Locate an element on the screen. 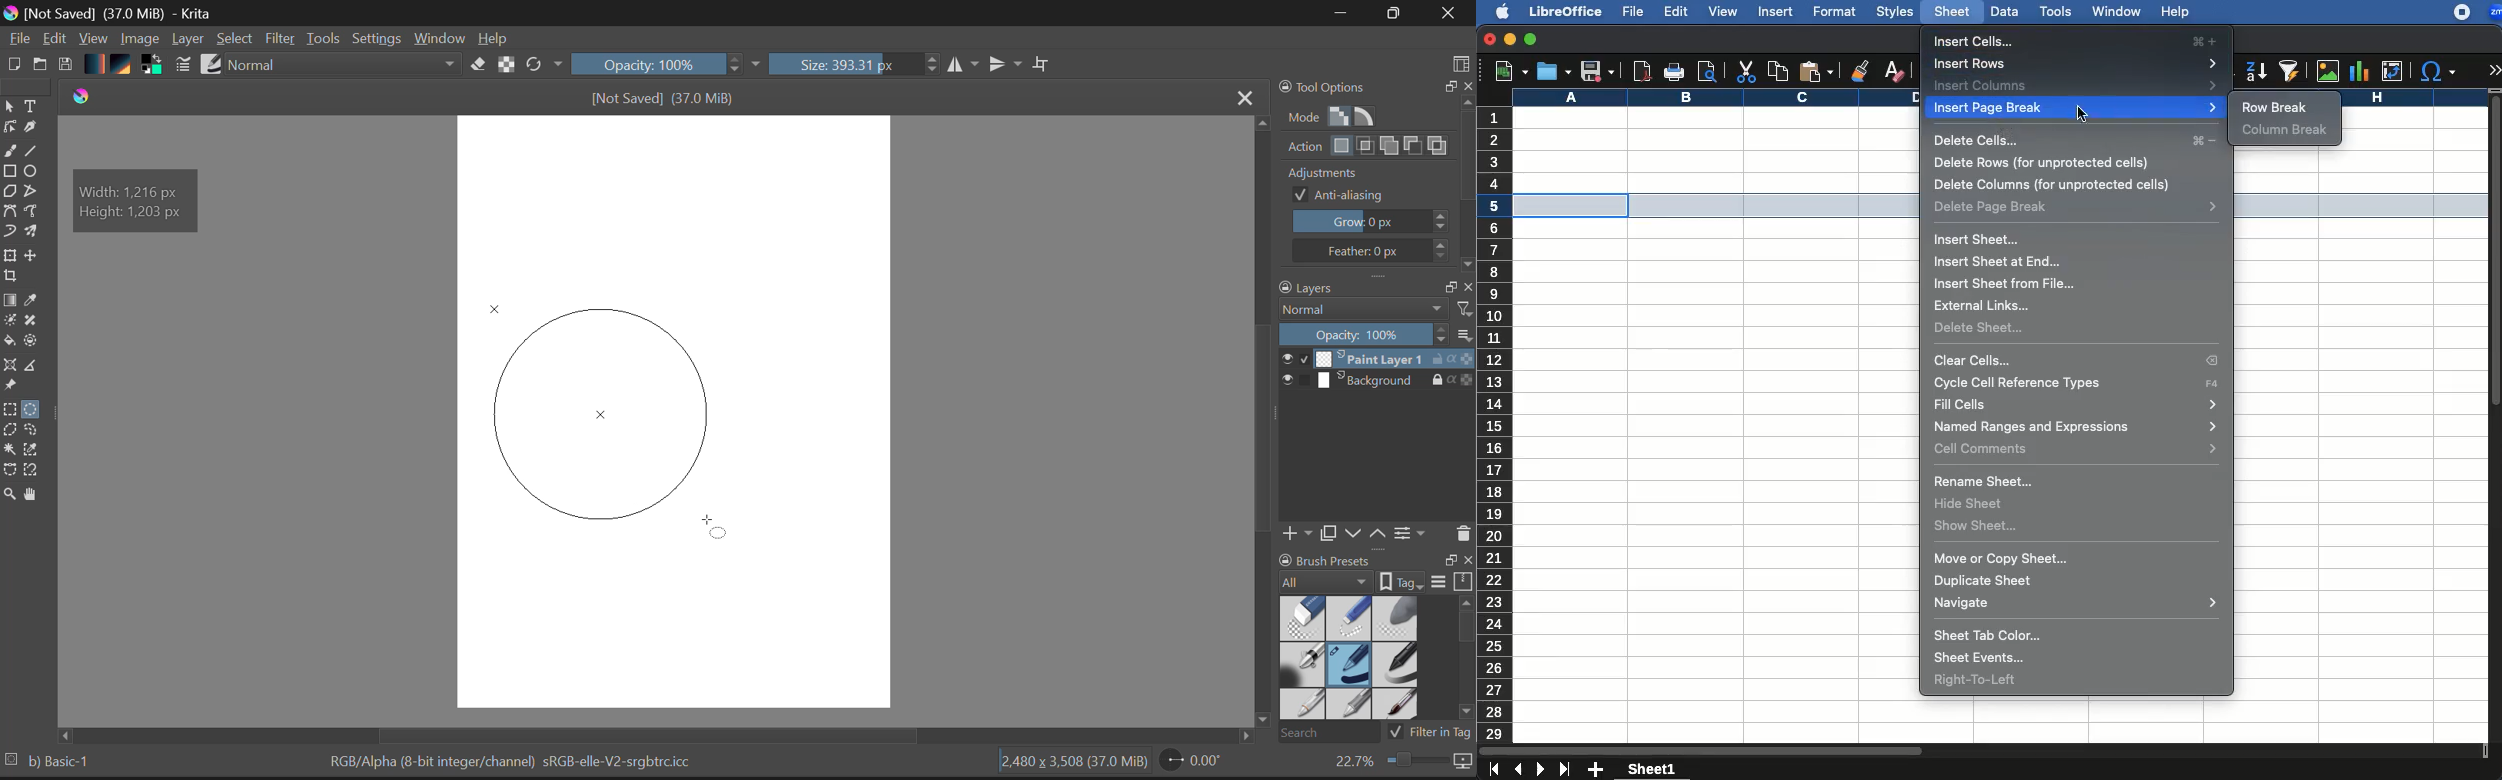 The image size is (2520, 784). tools is located at coordinates (2057, 11).